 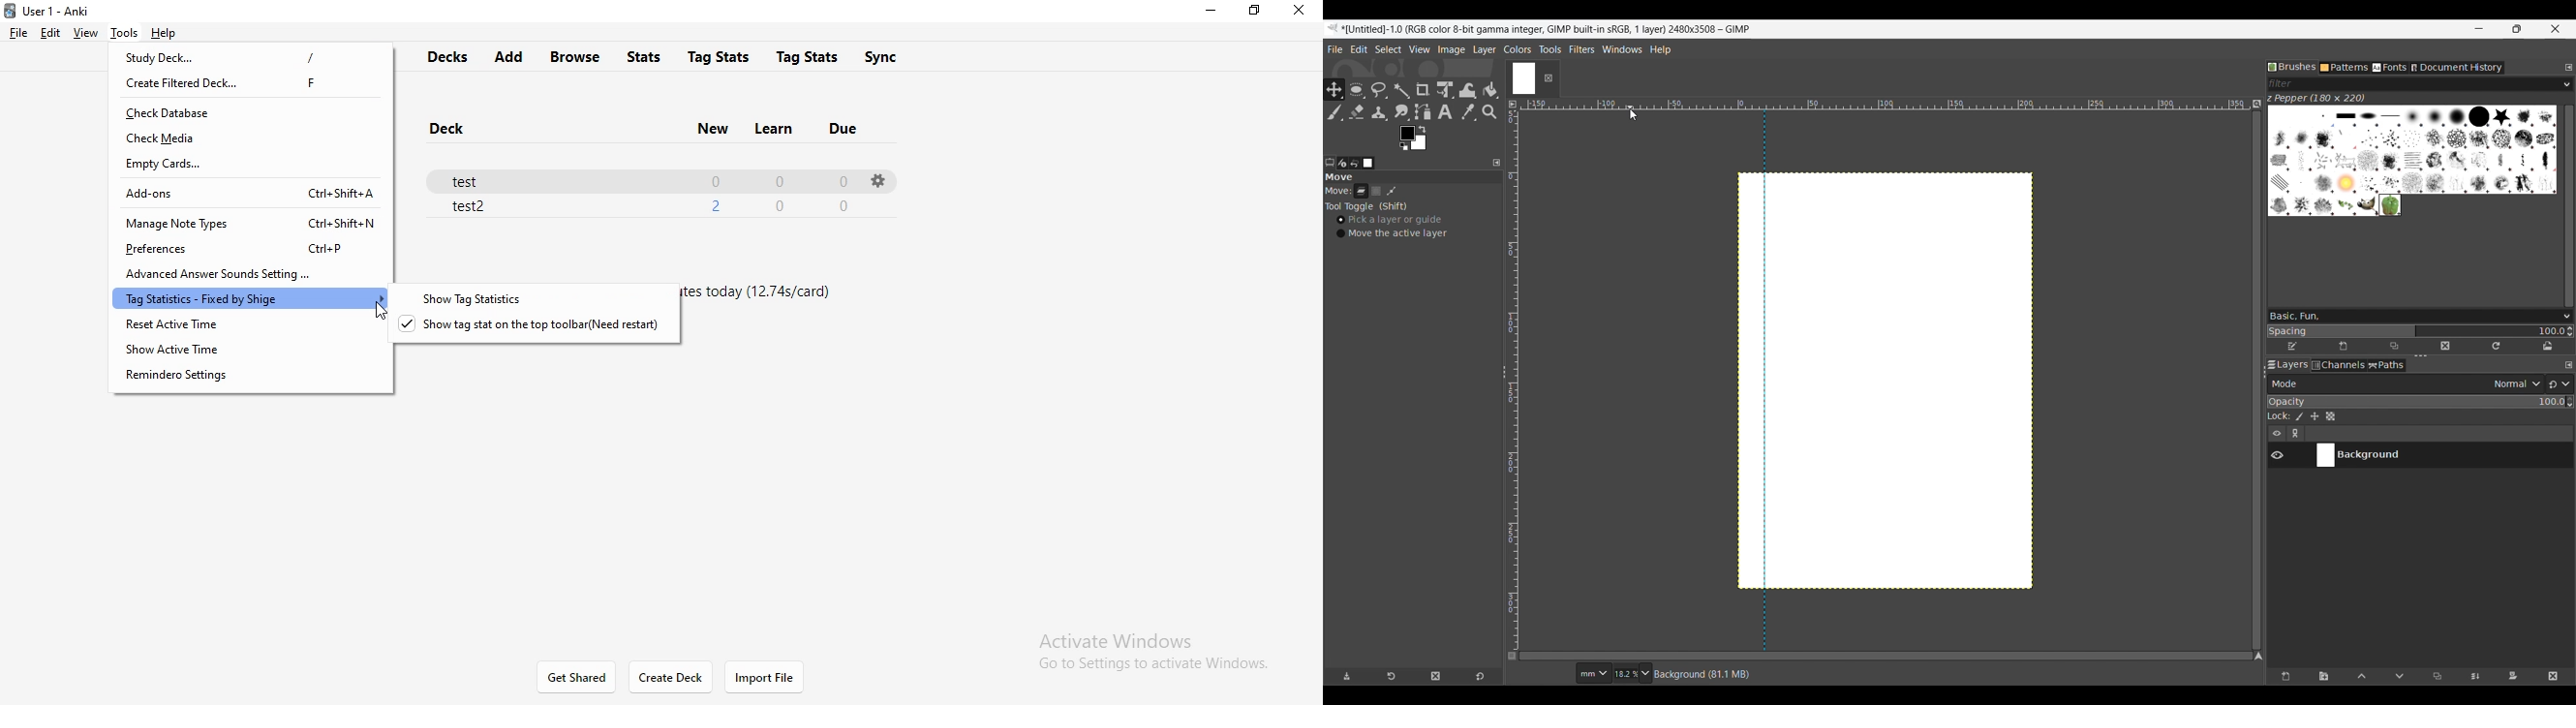 What do you see at coordinates (86, 34) in the screenshot?
I see `view` at bounding box center [86, 34].